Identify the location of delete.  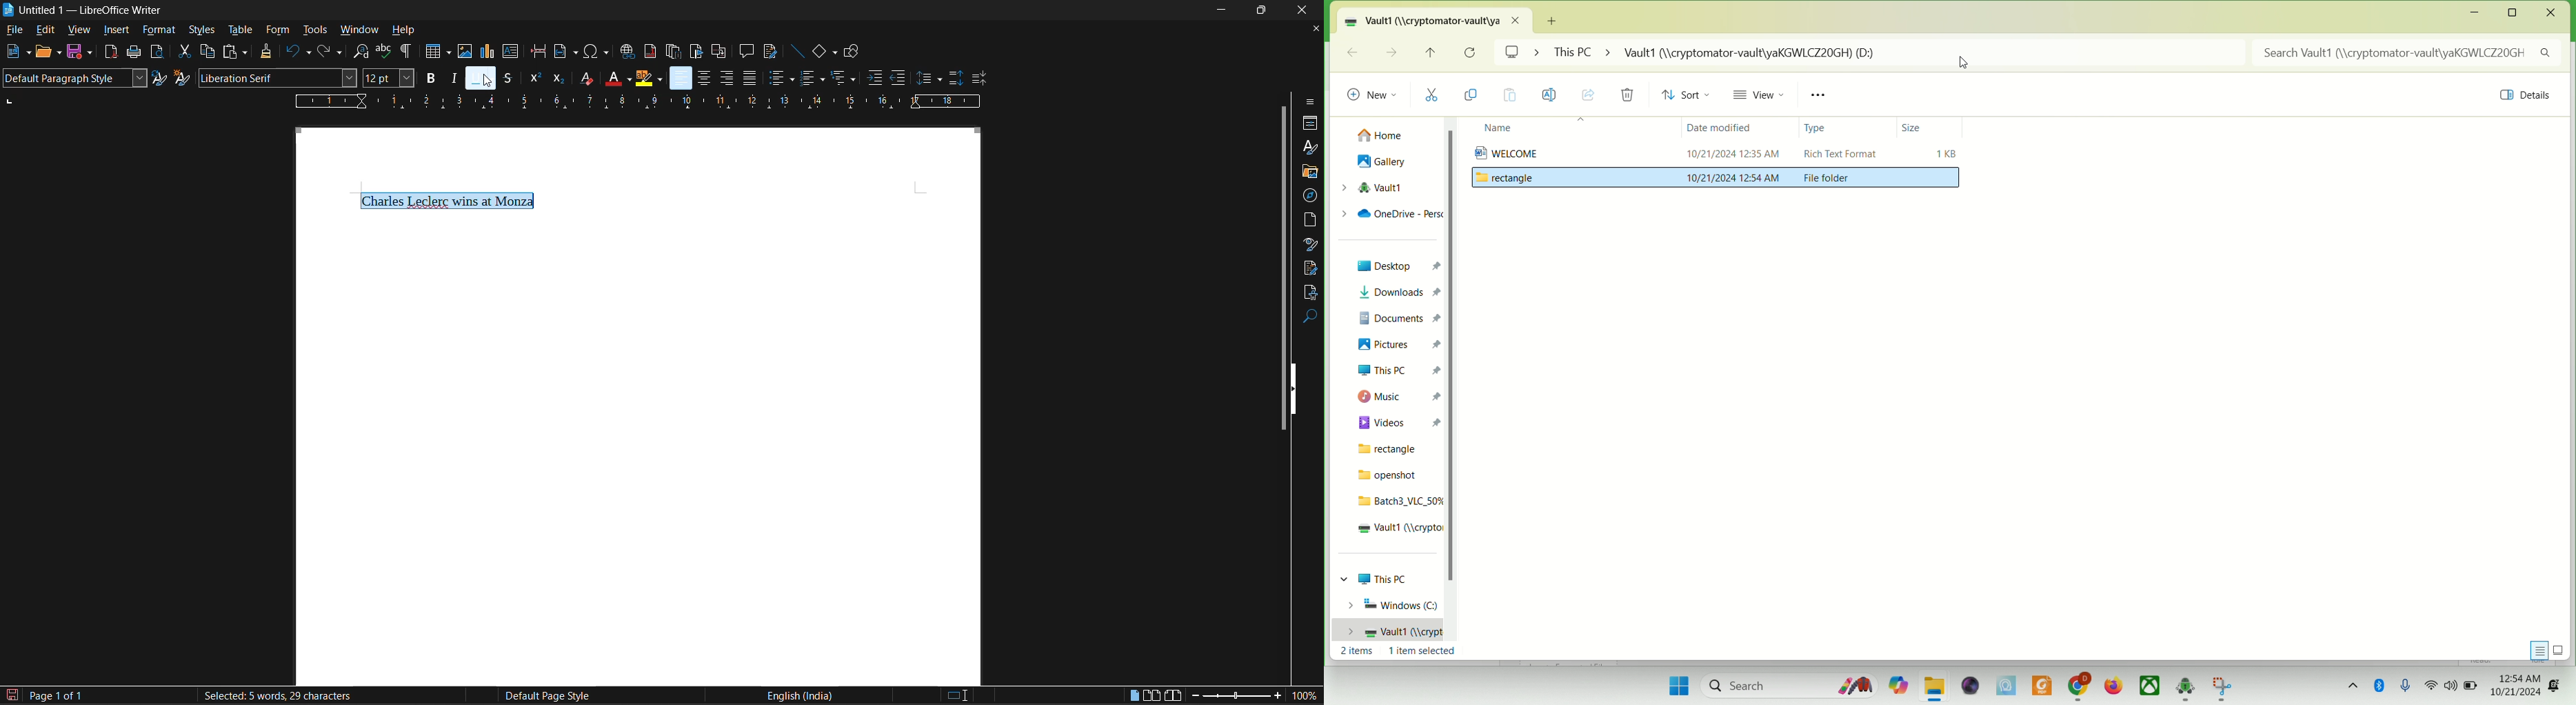
(1627, 95).